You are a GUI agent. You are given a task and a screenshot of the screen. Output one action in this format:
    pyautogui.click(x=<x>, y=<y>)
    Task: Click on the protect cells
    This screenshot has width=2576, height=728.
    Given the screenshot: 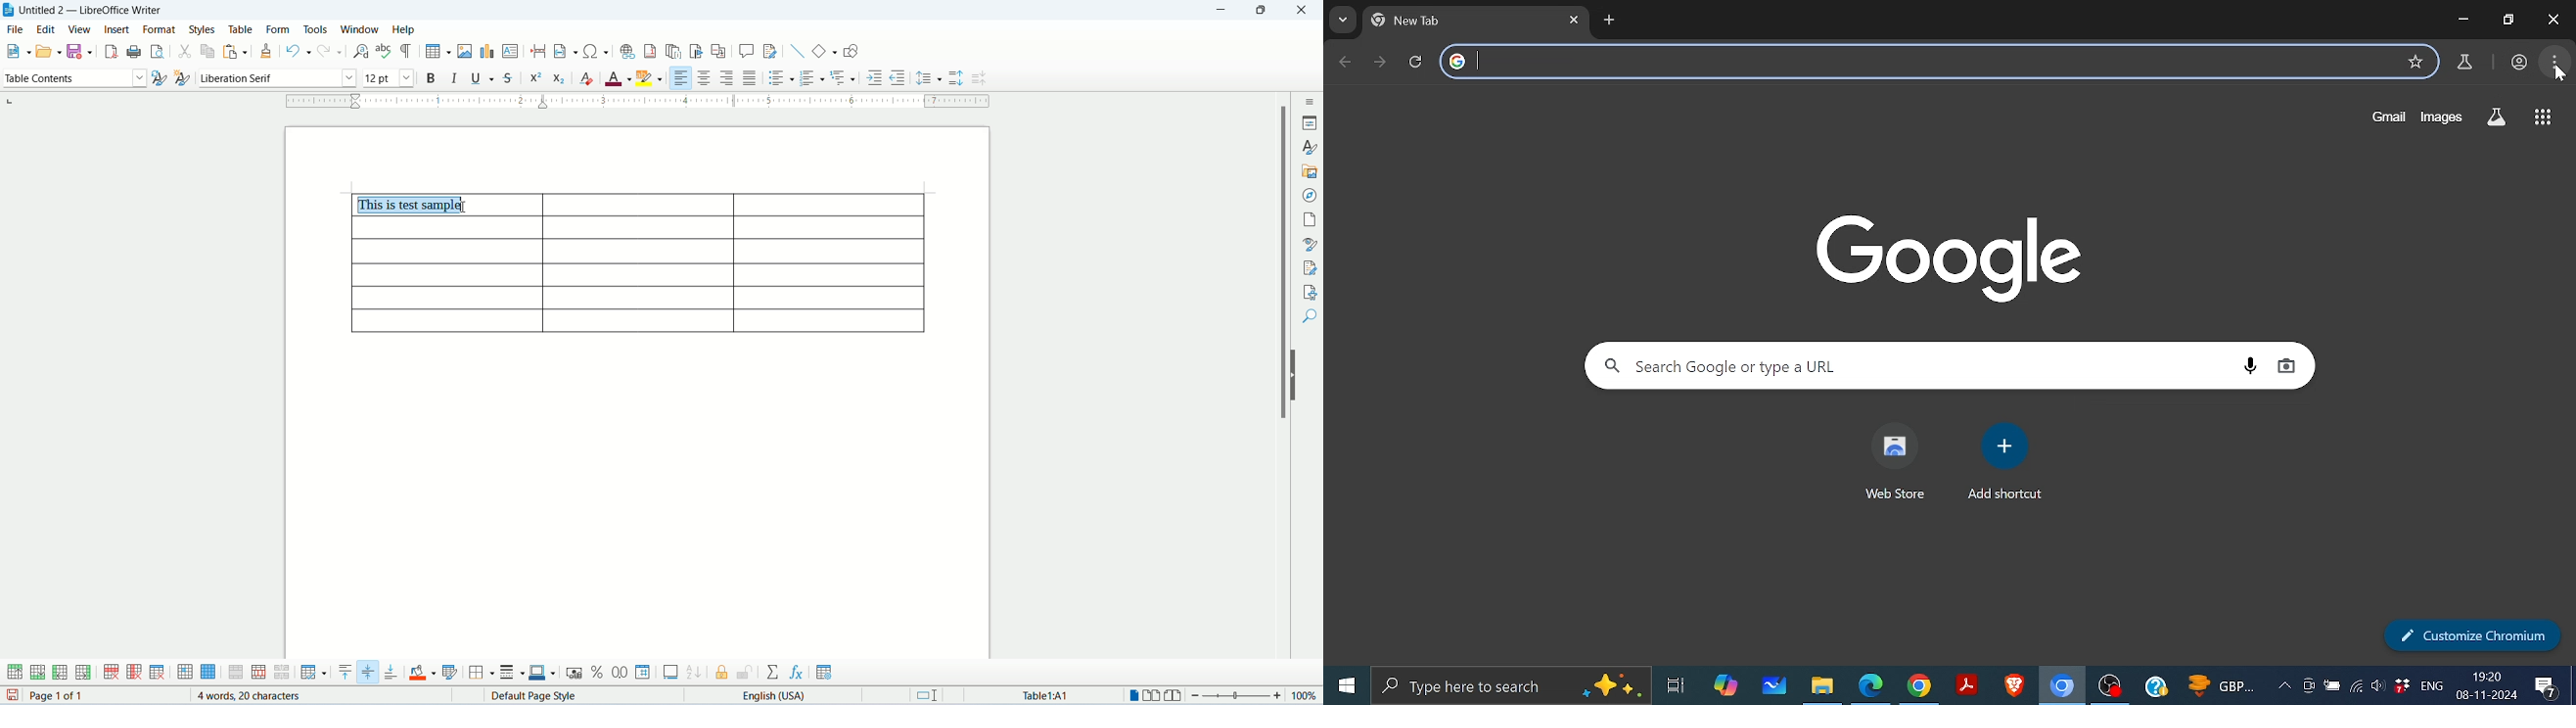 What is the action you would take?
    pyautogui.click(x=725, y=673)
    